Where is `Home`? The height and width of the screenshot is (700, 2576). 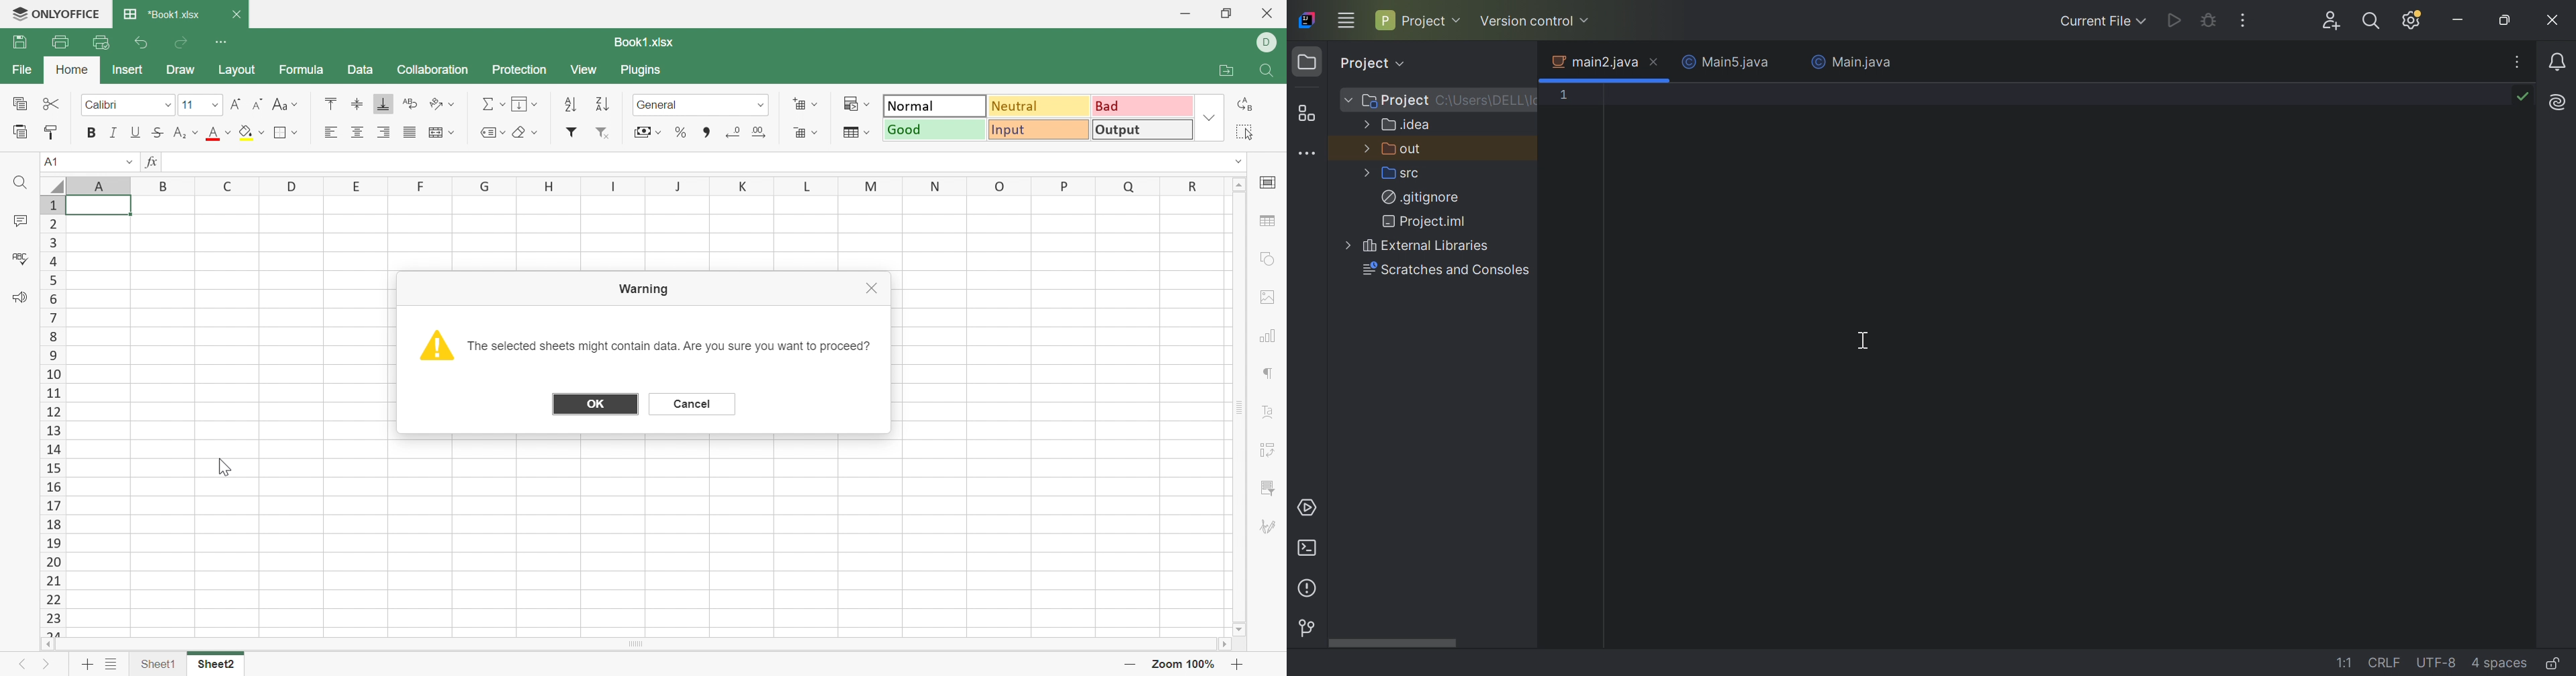 Home is located at coordinates (70, 66).